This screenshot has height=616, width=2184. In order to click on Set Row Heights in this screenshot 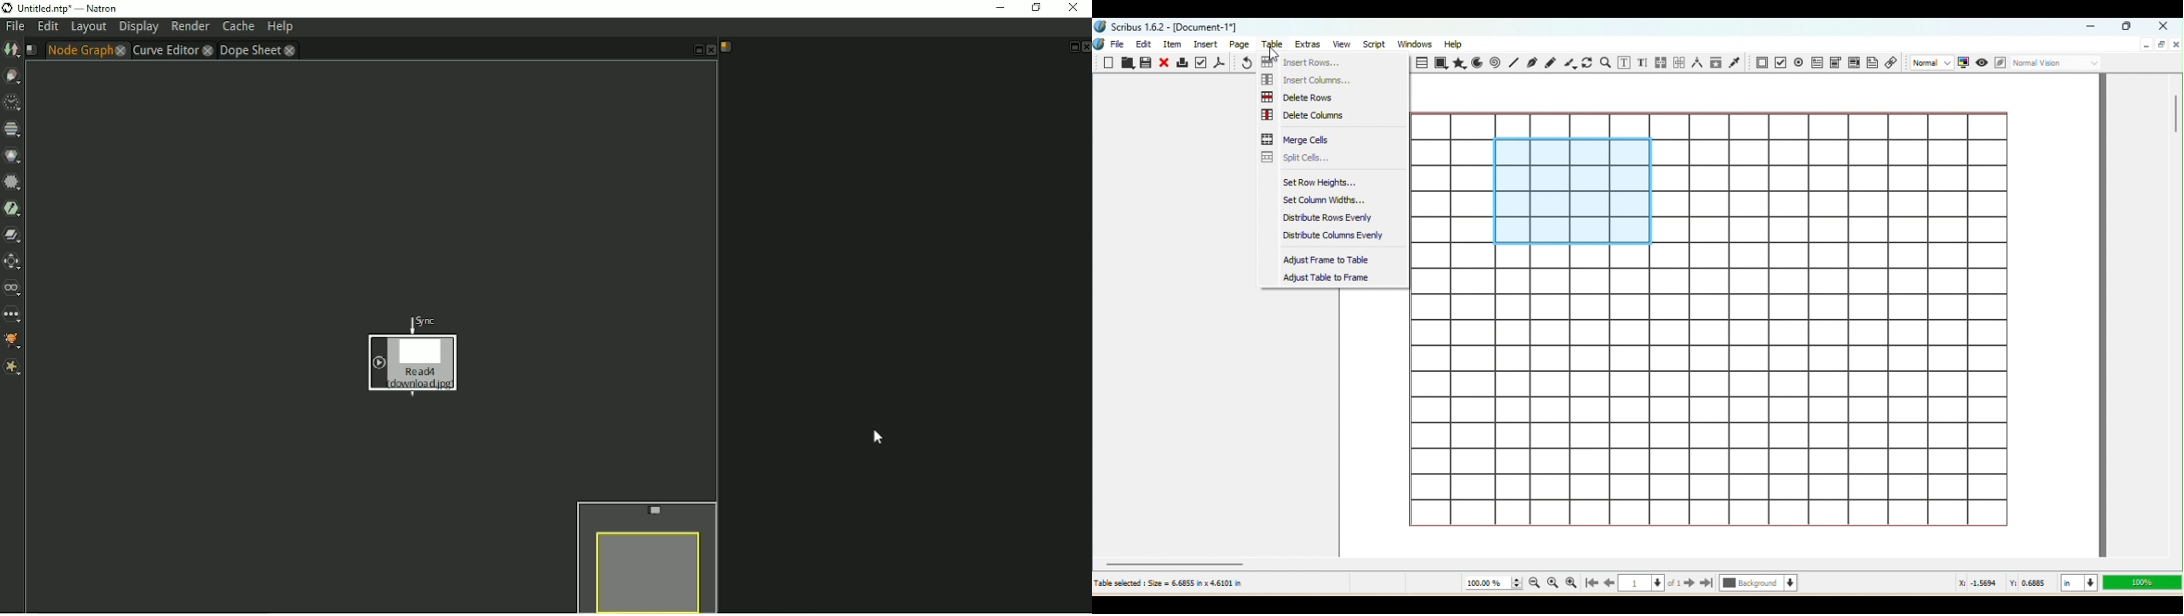, I will do `click(1330, 183)`.